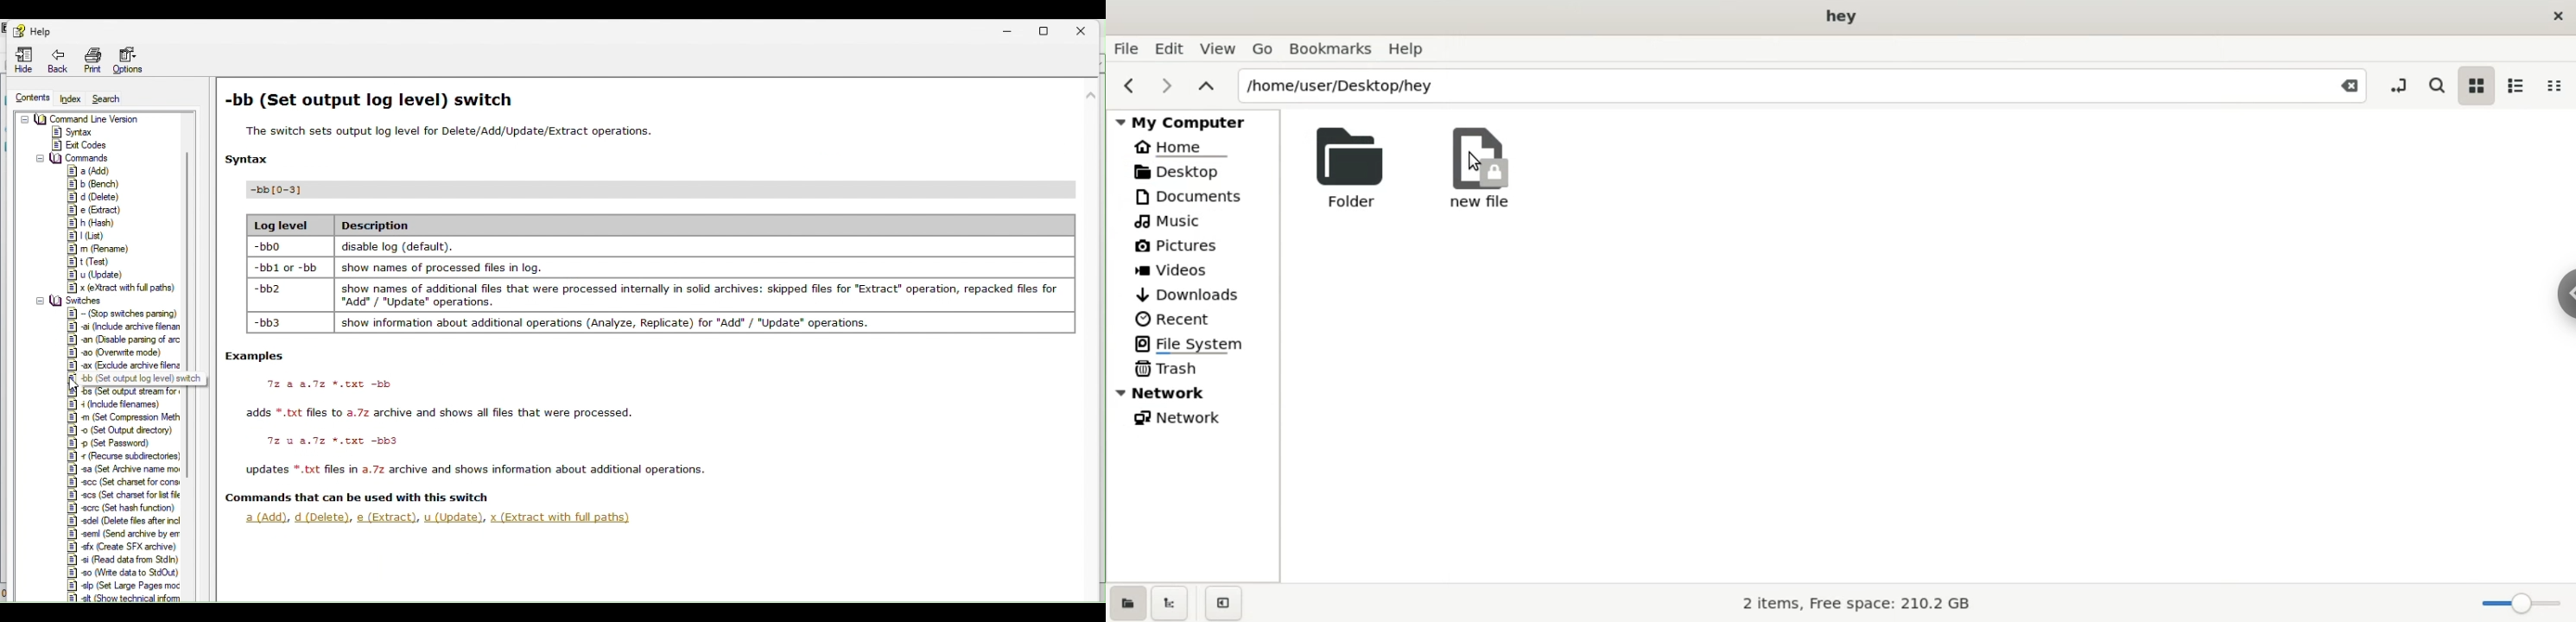 Image resolution: width=2576 pixels, height=644 pixels. What do you see at coordinates (1205, 84) in the screenshot?
I see `parent folders` at bounding box center [1205, 84].